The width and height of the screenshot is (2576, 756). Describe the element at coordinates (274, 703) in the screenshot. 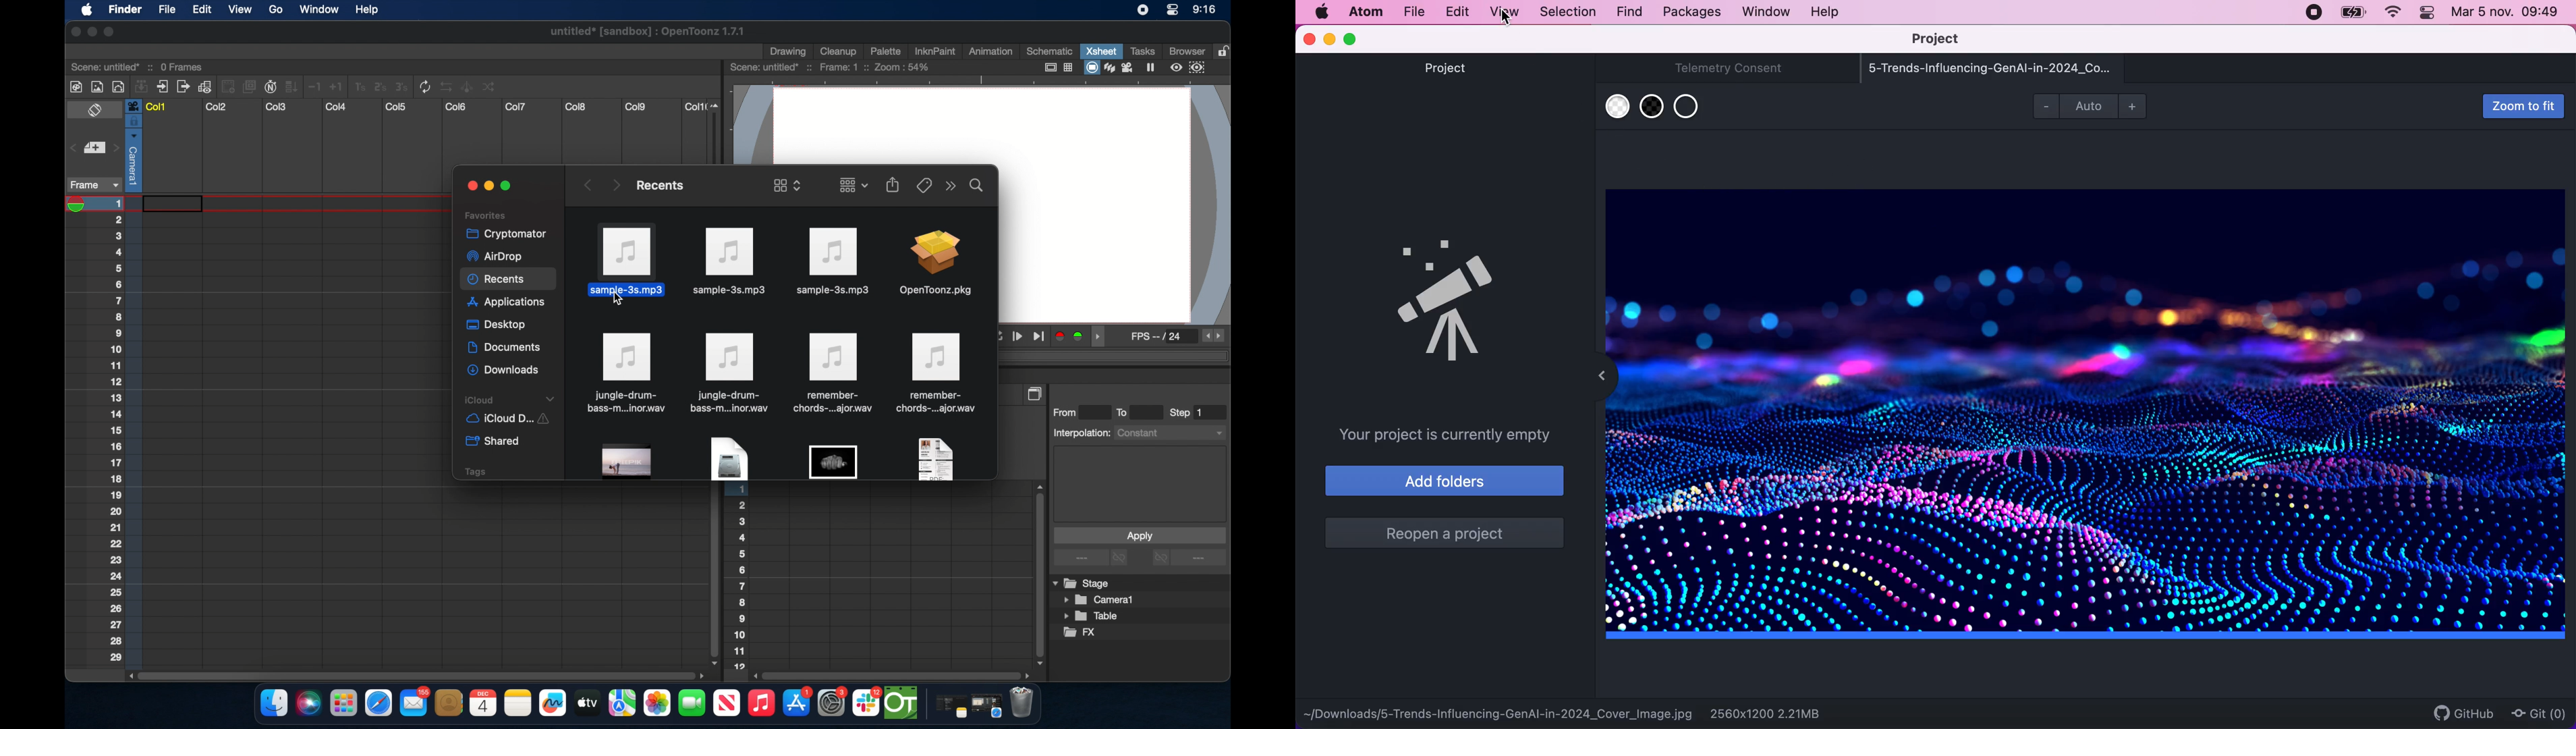

I see `finder` at that location.